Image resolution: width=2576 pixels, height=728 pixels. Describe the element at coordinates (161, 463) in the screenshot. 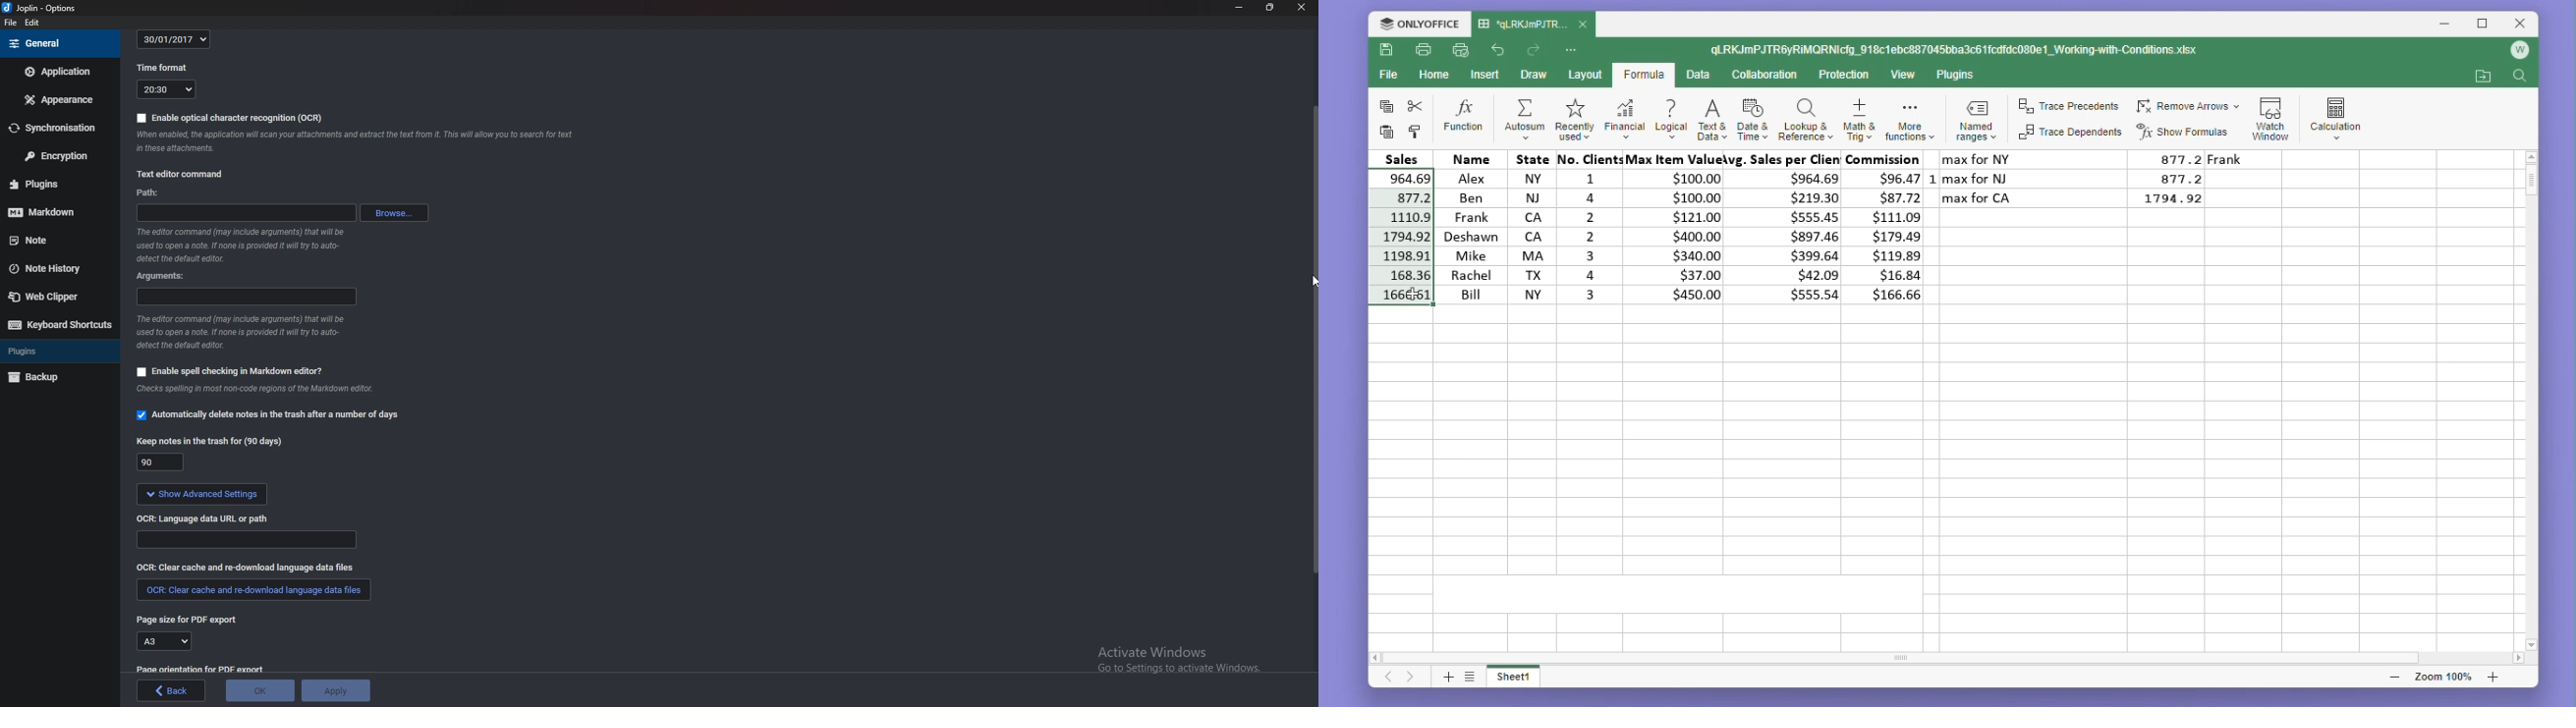

I see `90 days` at that location.